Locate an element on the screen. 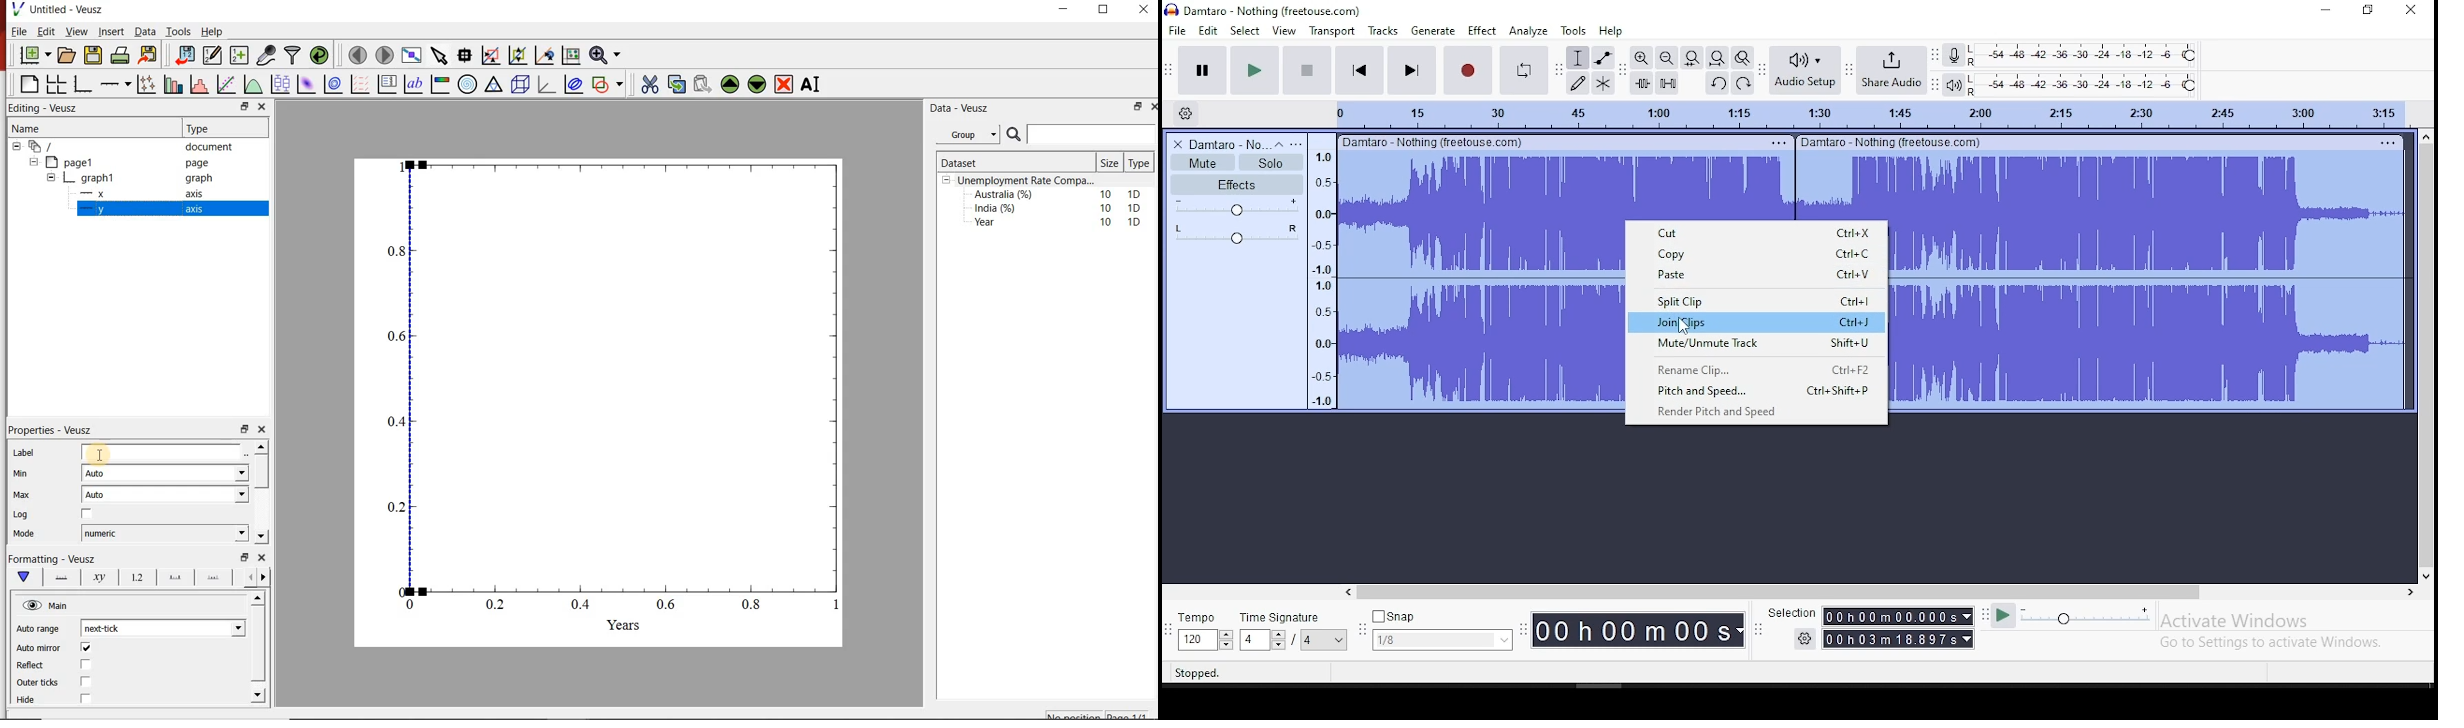 This screenshot has width=2464, height=728. plot covariance ellipses is located at coordinates (574, 84).